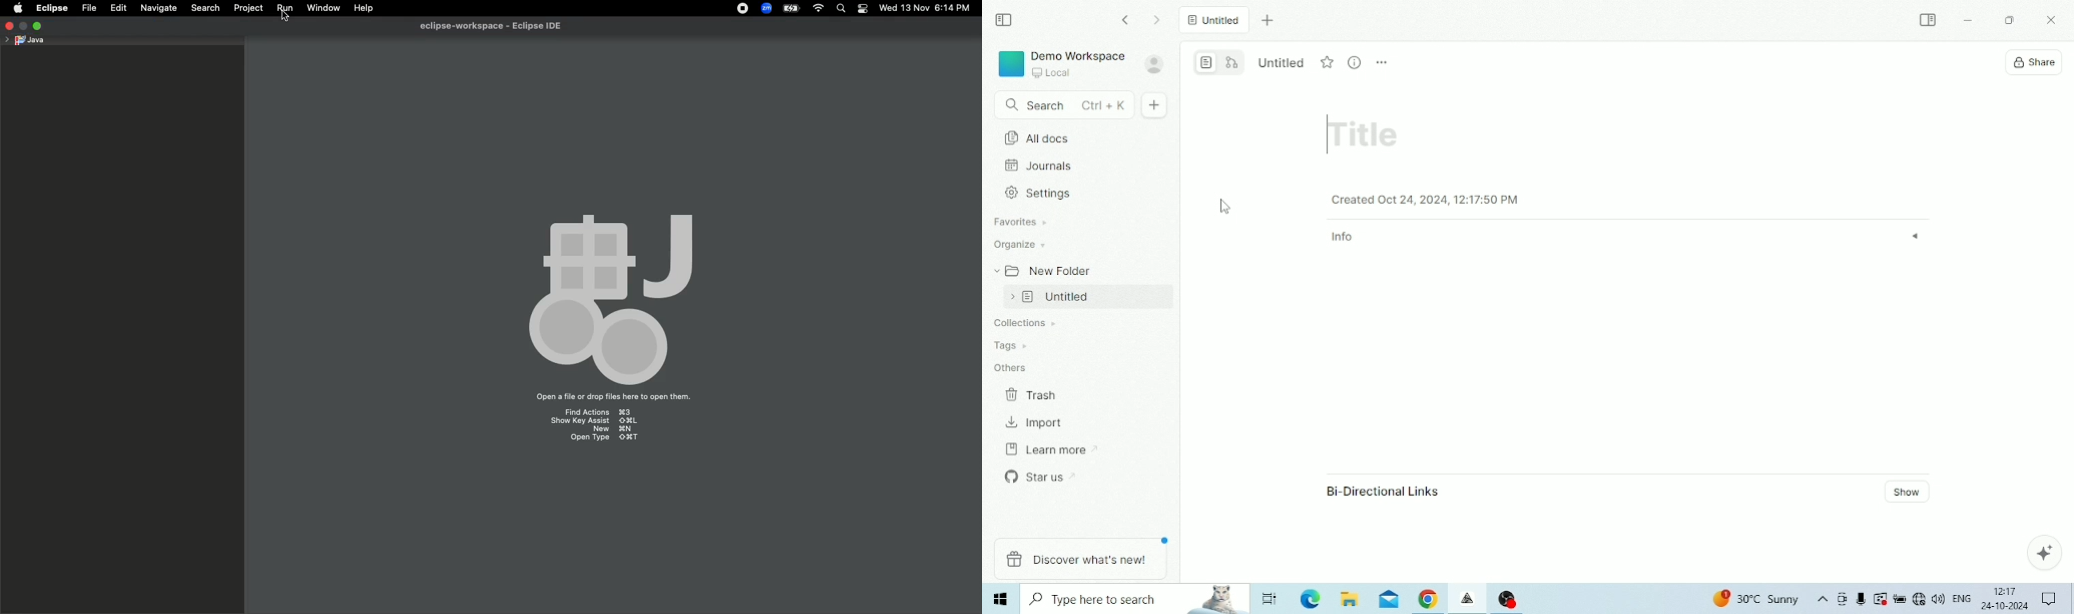 The width and height of the screenshot is (2100, 616). Describe the element at coordinates (1021, 245) in the screenshot. I see `Organize` at that location.